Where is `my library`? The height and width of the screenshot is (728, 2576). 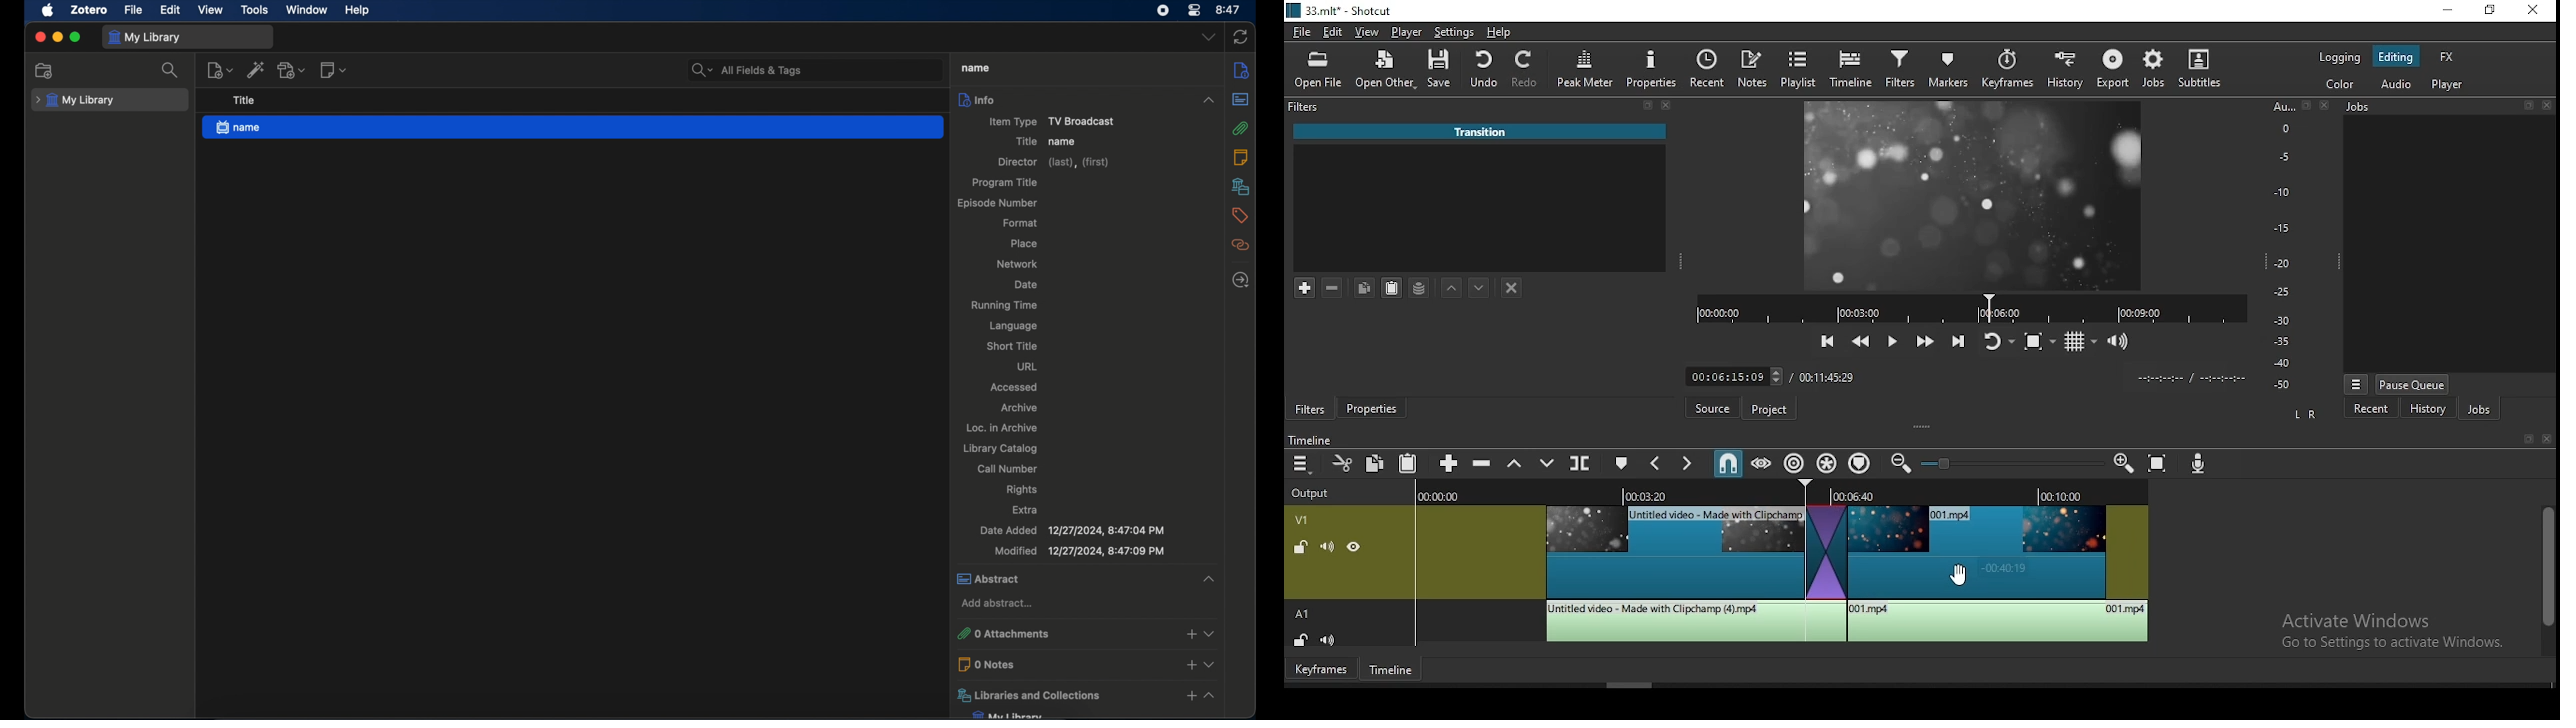 my library is located at coordinates (1008, 715).